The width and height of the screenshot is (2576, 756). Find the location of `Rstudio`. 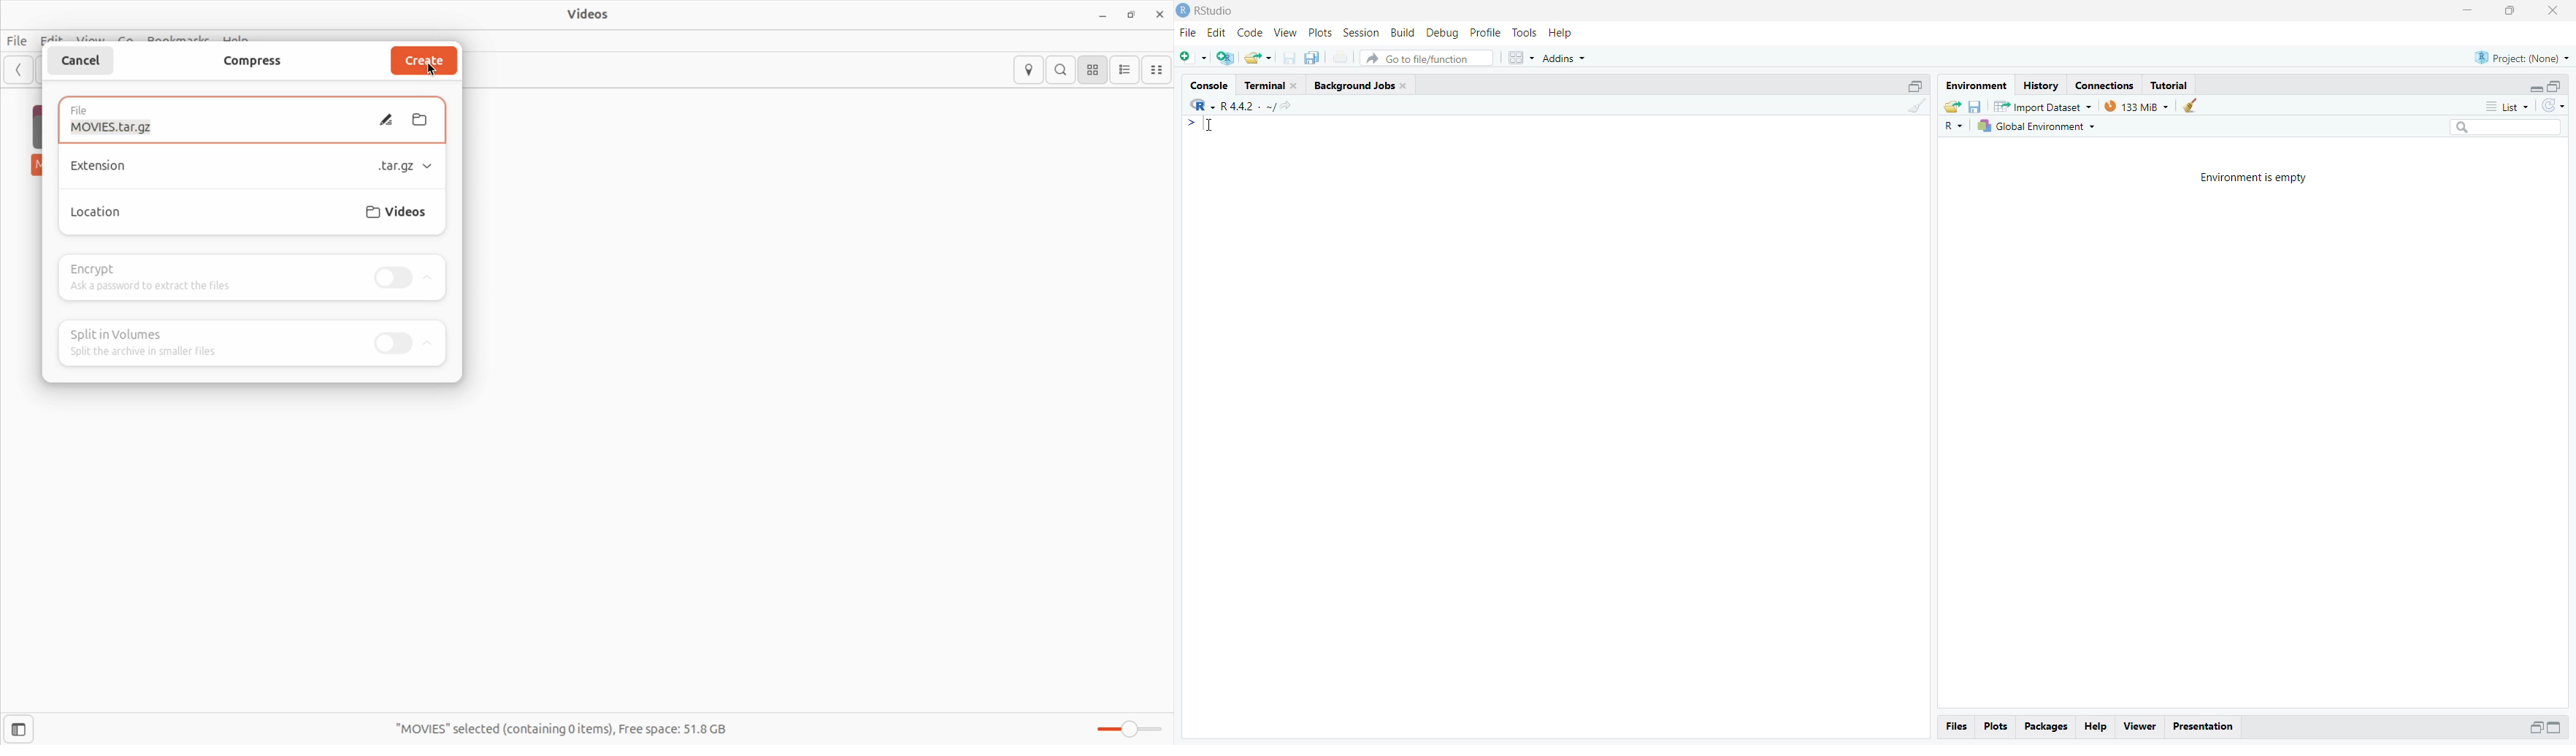

Rstudio is located at coordinates (1202, 9).